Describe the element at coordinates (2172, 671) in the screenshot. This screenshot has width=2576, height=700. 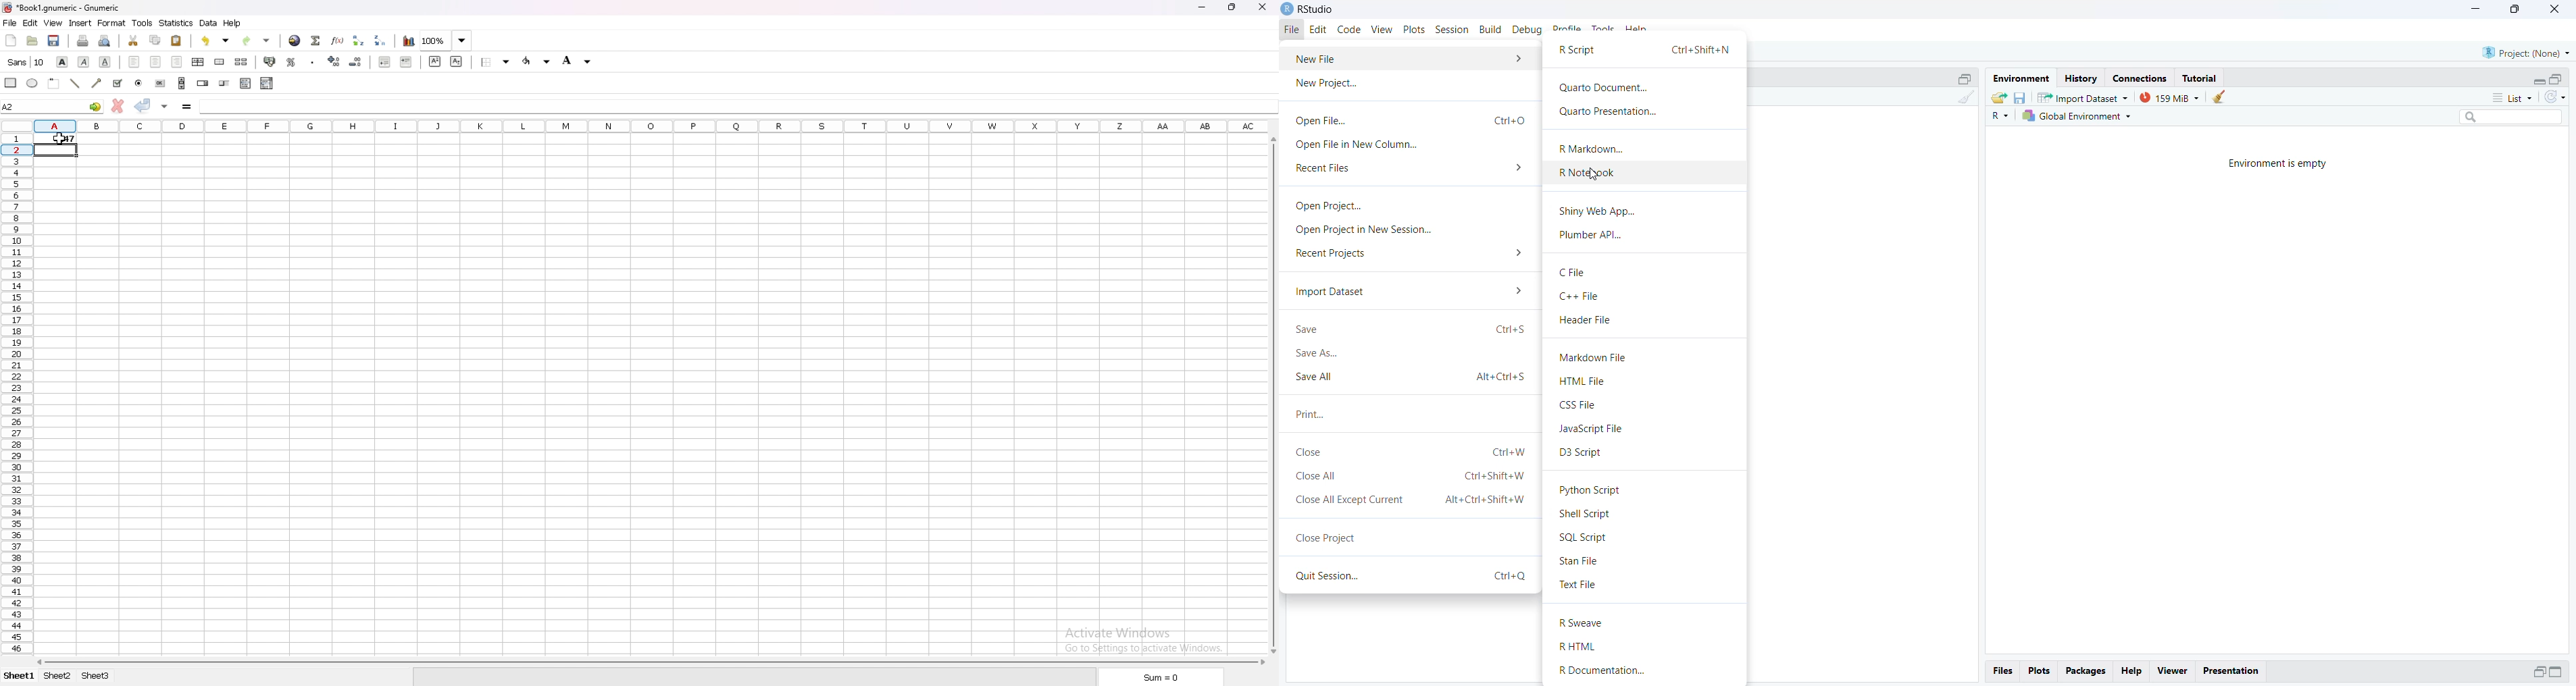
I see `viewer` at that location.